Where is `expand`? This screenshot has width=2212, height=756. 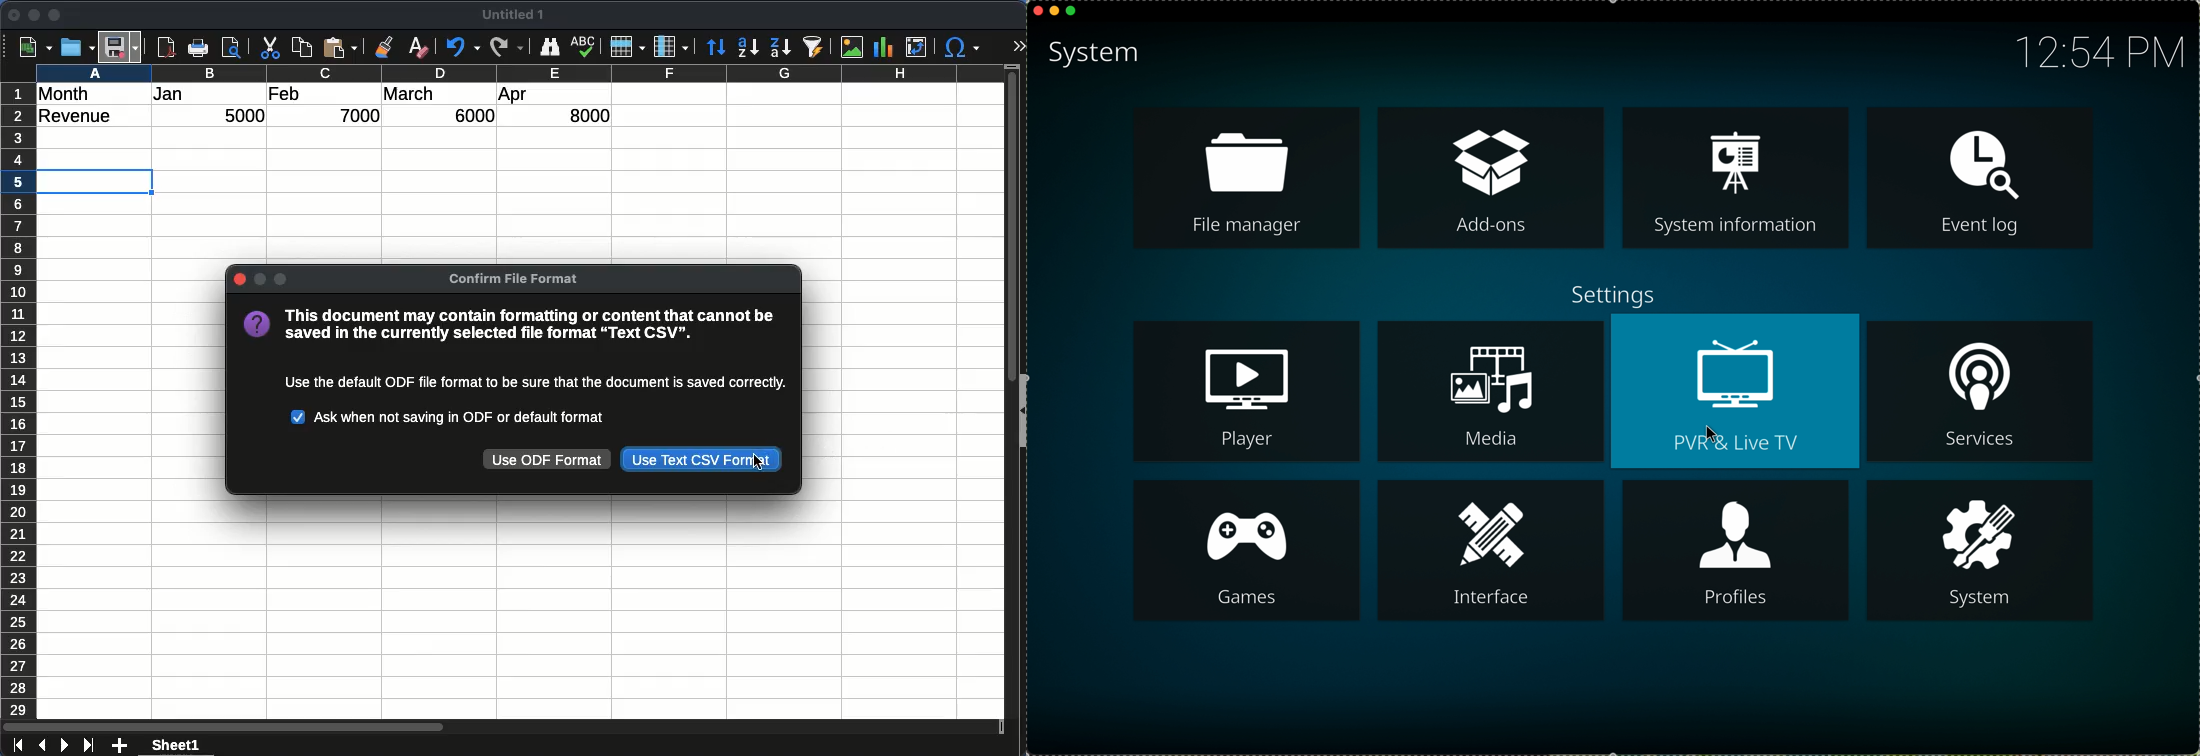 expand is located at coordinates (1018, 46).